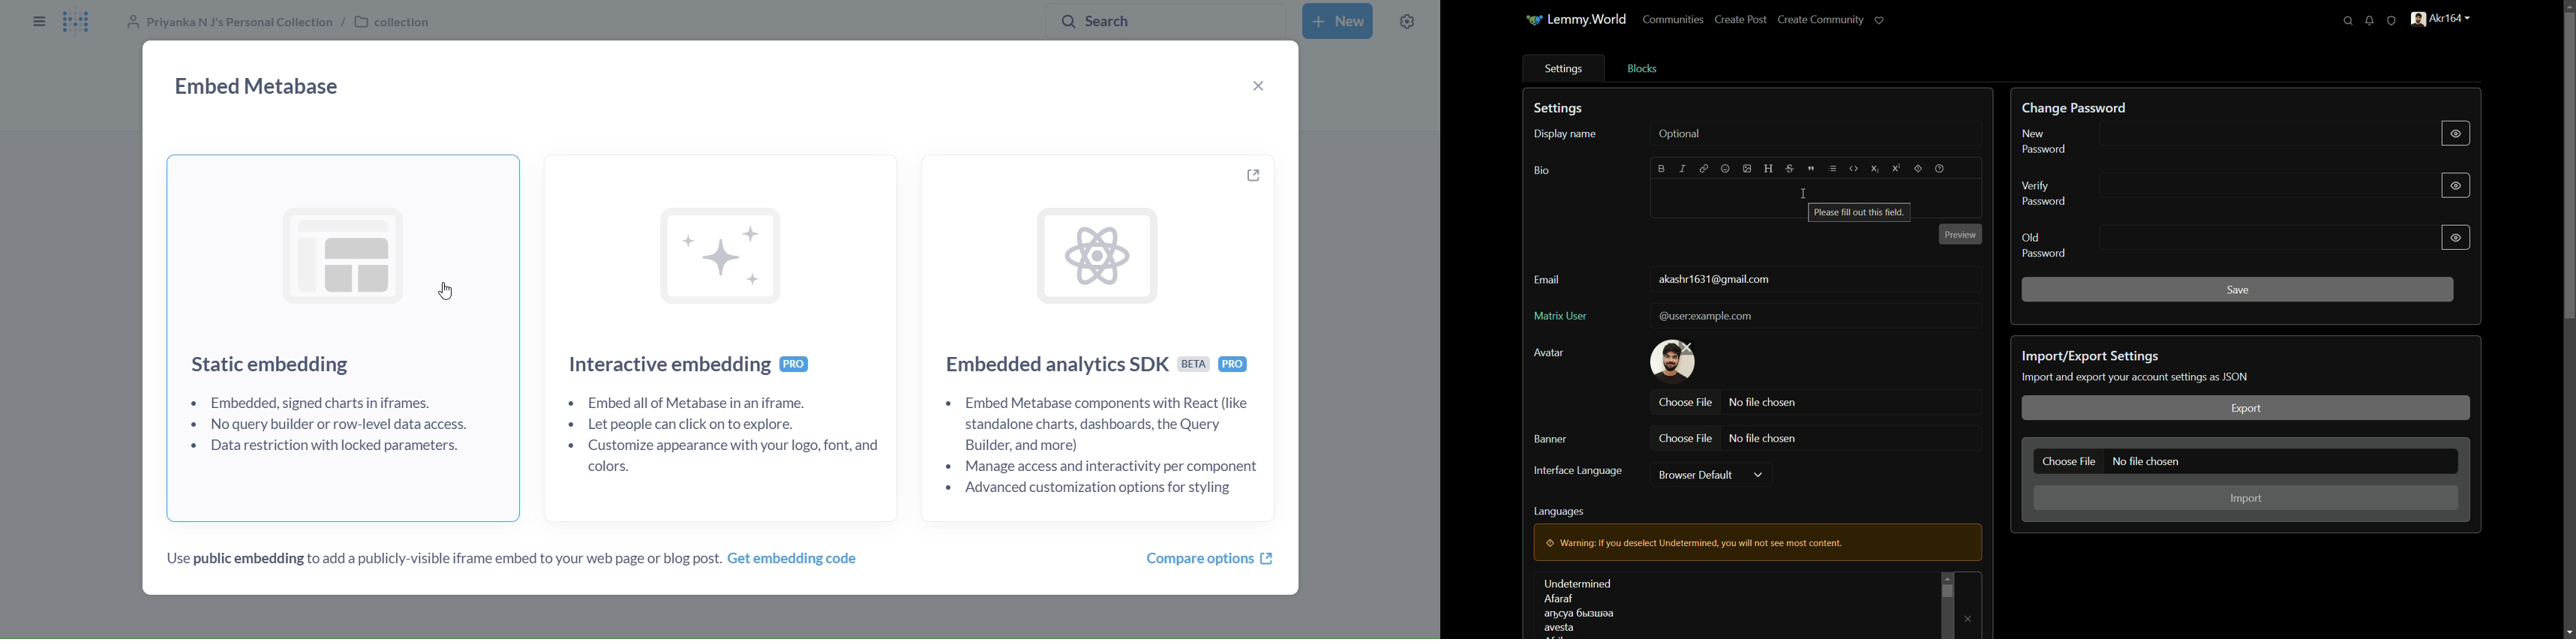 This screenshot has height=644, width=2576. What do you see at coordinates (1804, 195) in the screenshot?
I see `cursor` at bounding box center [1804, 195].